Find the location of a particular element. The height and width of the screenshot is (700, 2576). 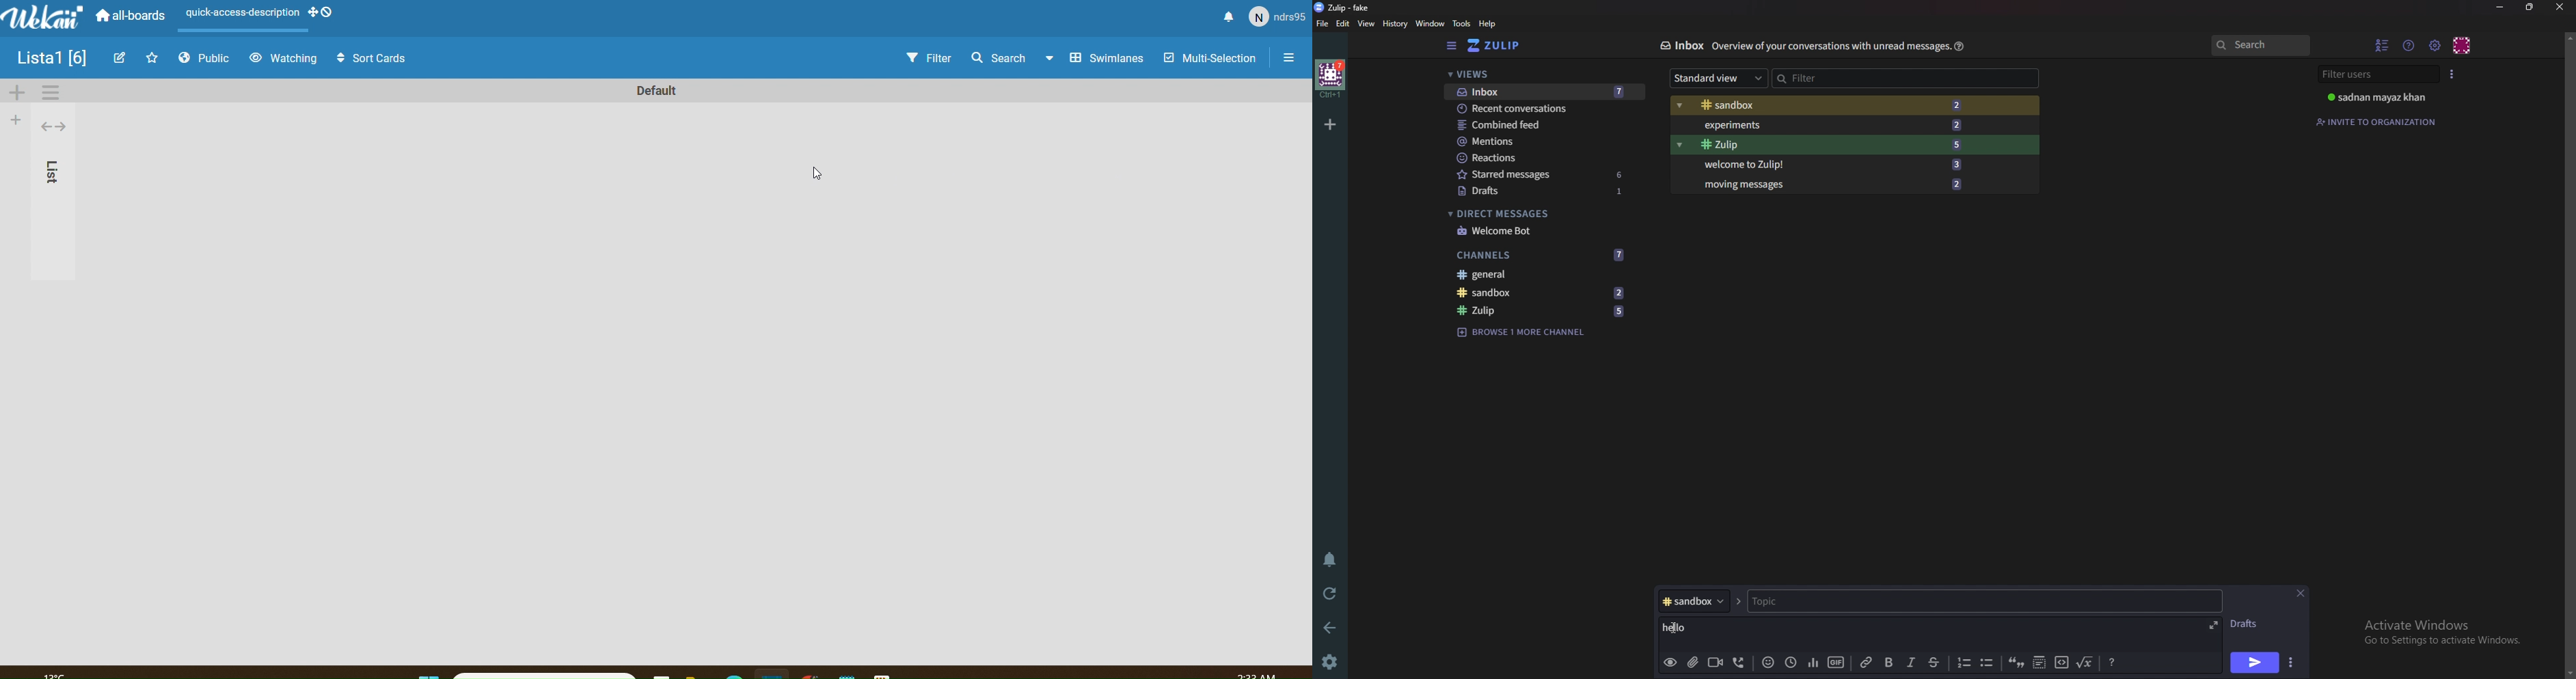

cursor is located at coordinates (819, 174).